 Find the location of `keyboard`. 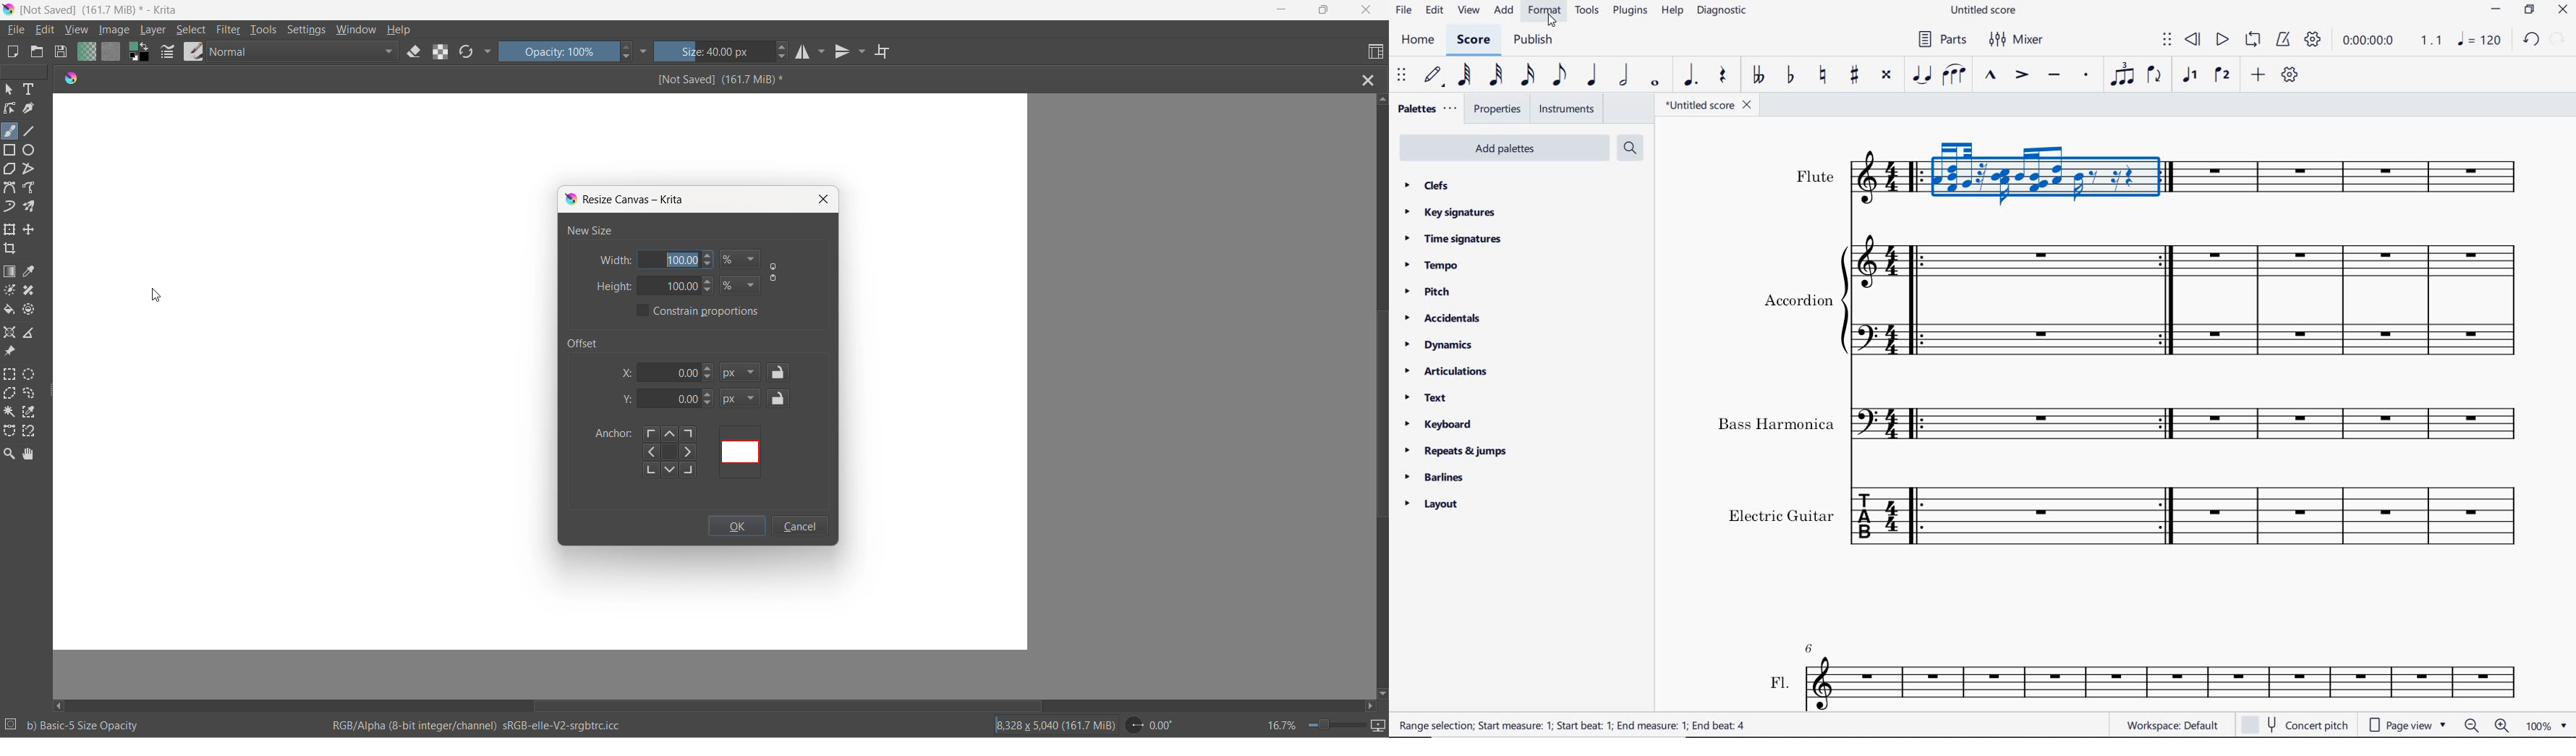

keyboard is located at coordinates (1441, 424).